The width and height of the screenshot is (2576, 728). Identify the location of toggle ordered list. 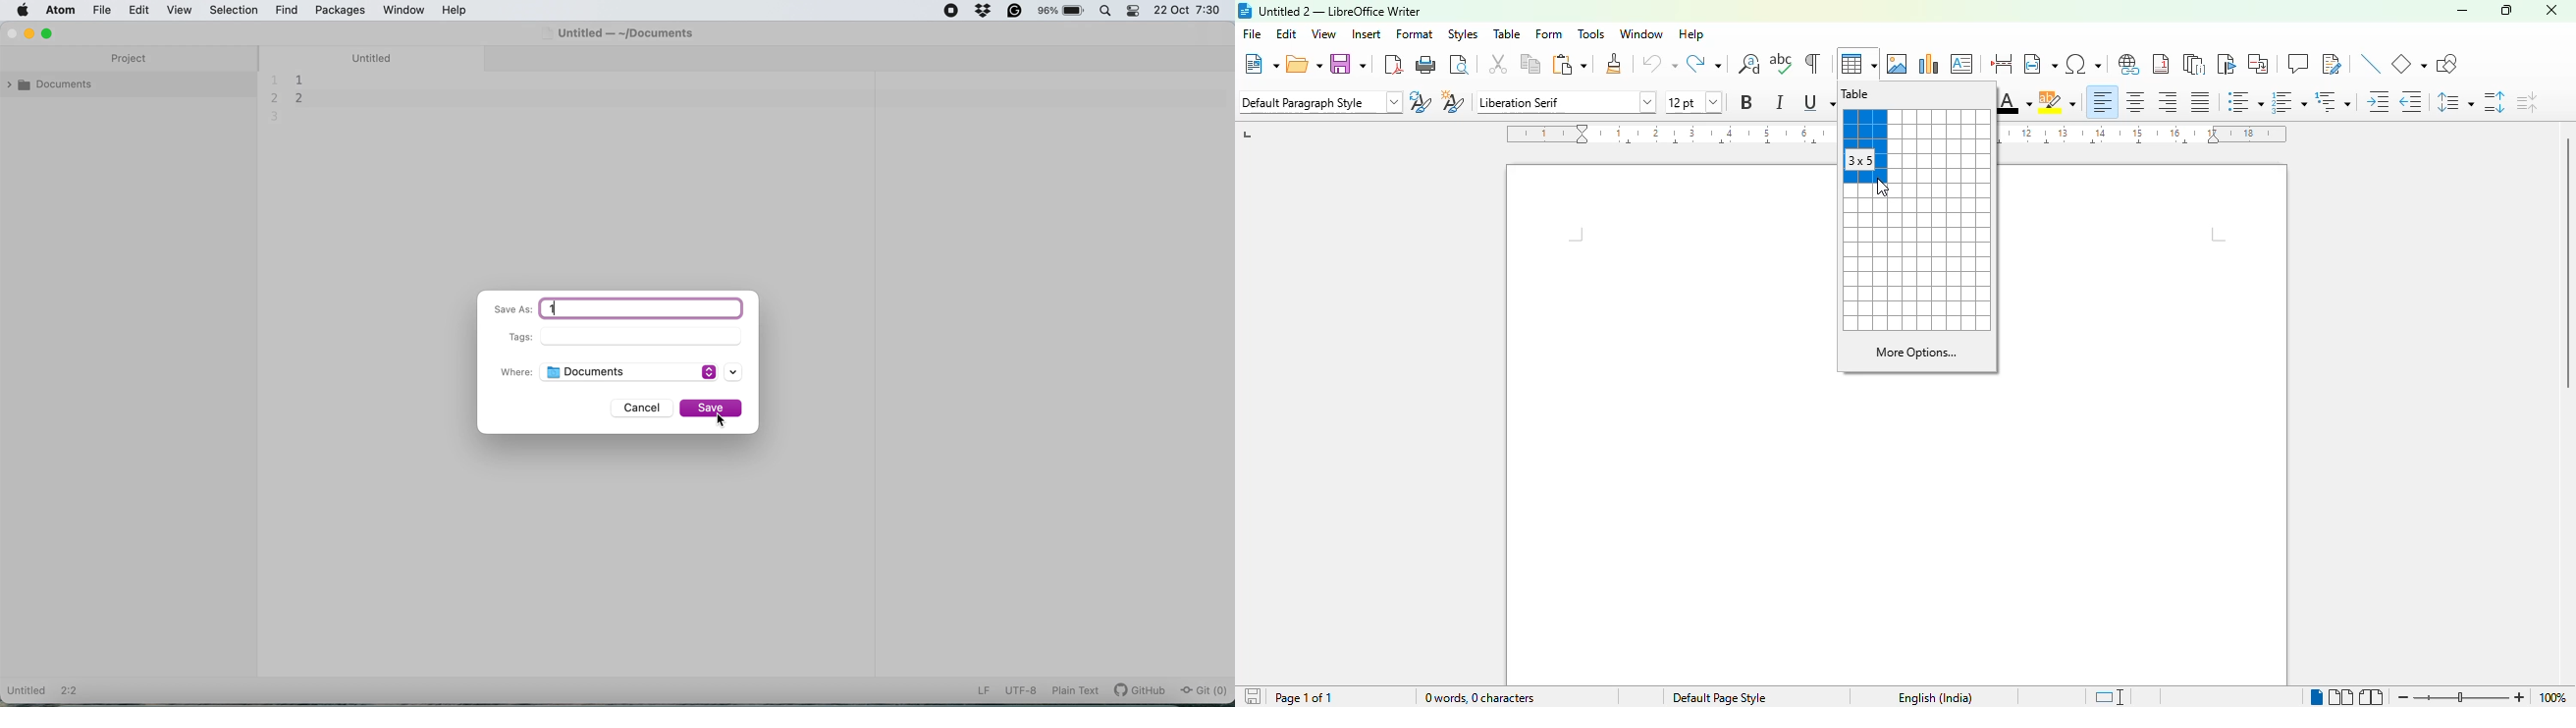
(2289, 102).